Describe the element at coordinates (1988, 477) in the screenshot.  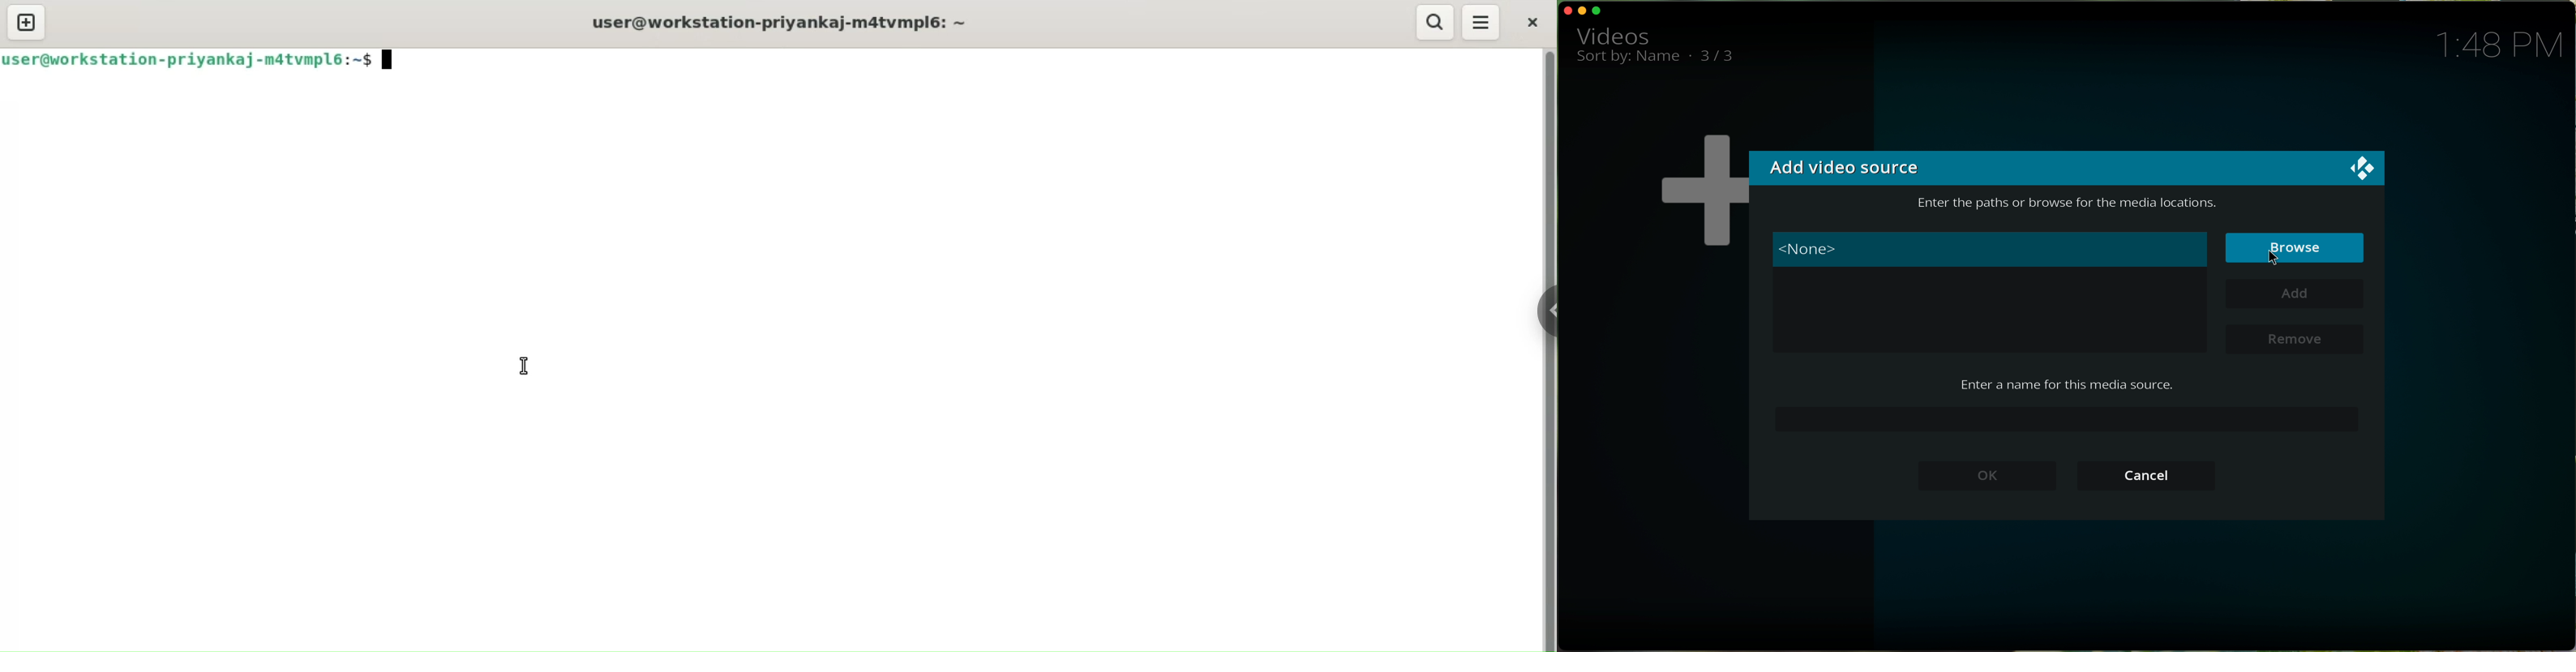
I see `OK button` at that location.